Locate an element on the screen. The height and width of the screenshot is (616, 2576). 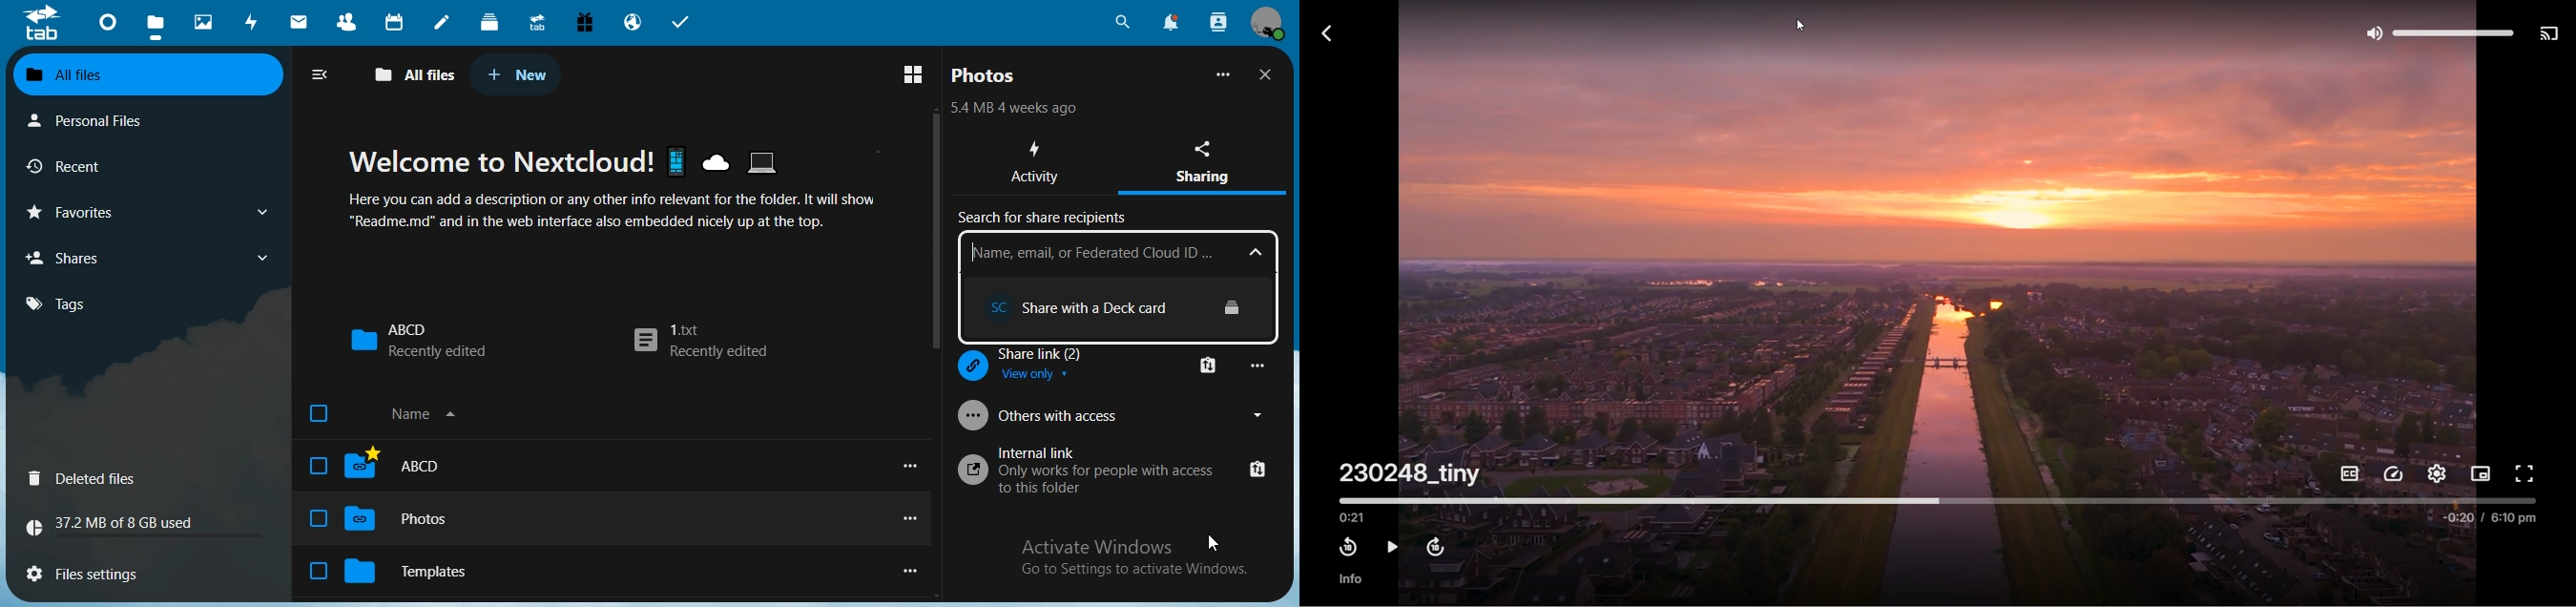
ABCD is located at coordinates (418, 340).